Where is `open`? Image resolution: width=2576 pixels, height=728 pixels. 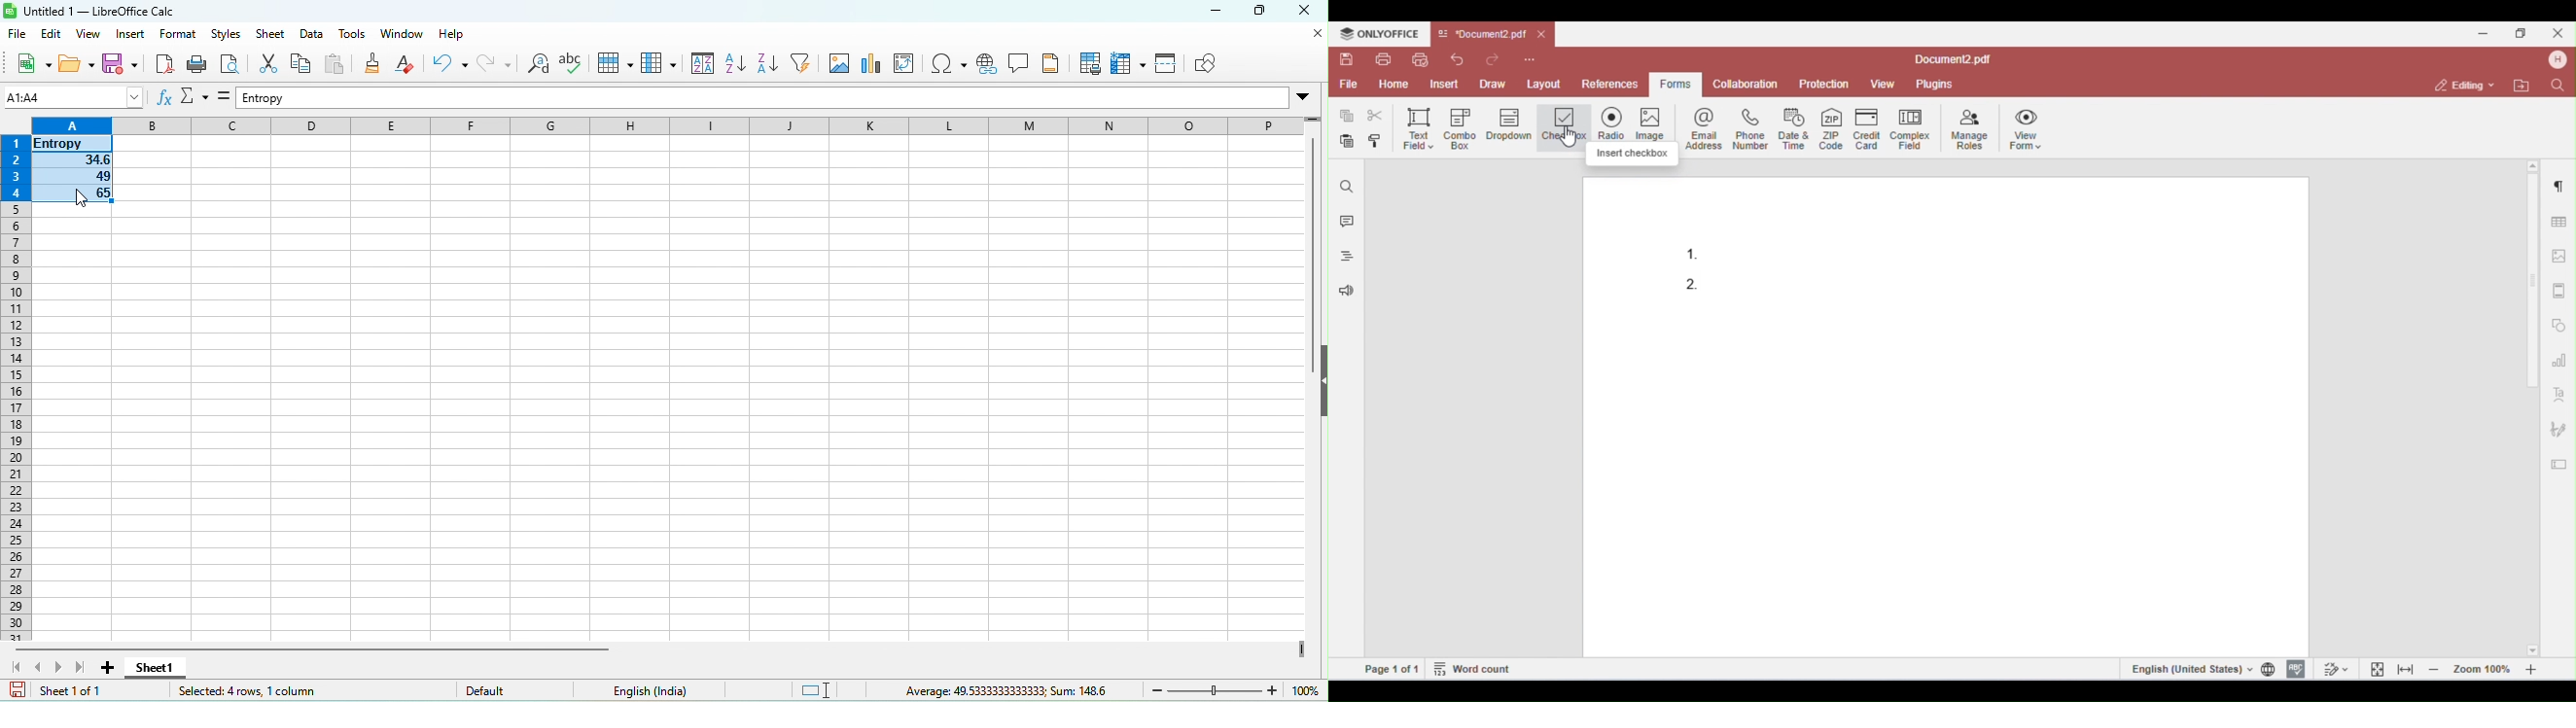 open is located at coordinates (76, 65).